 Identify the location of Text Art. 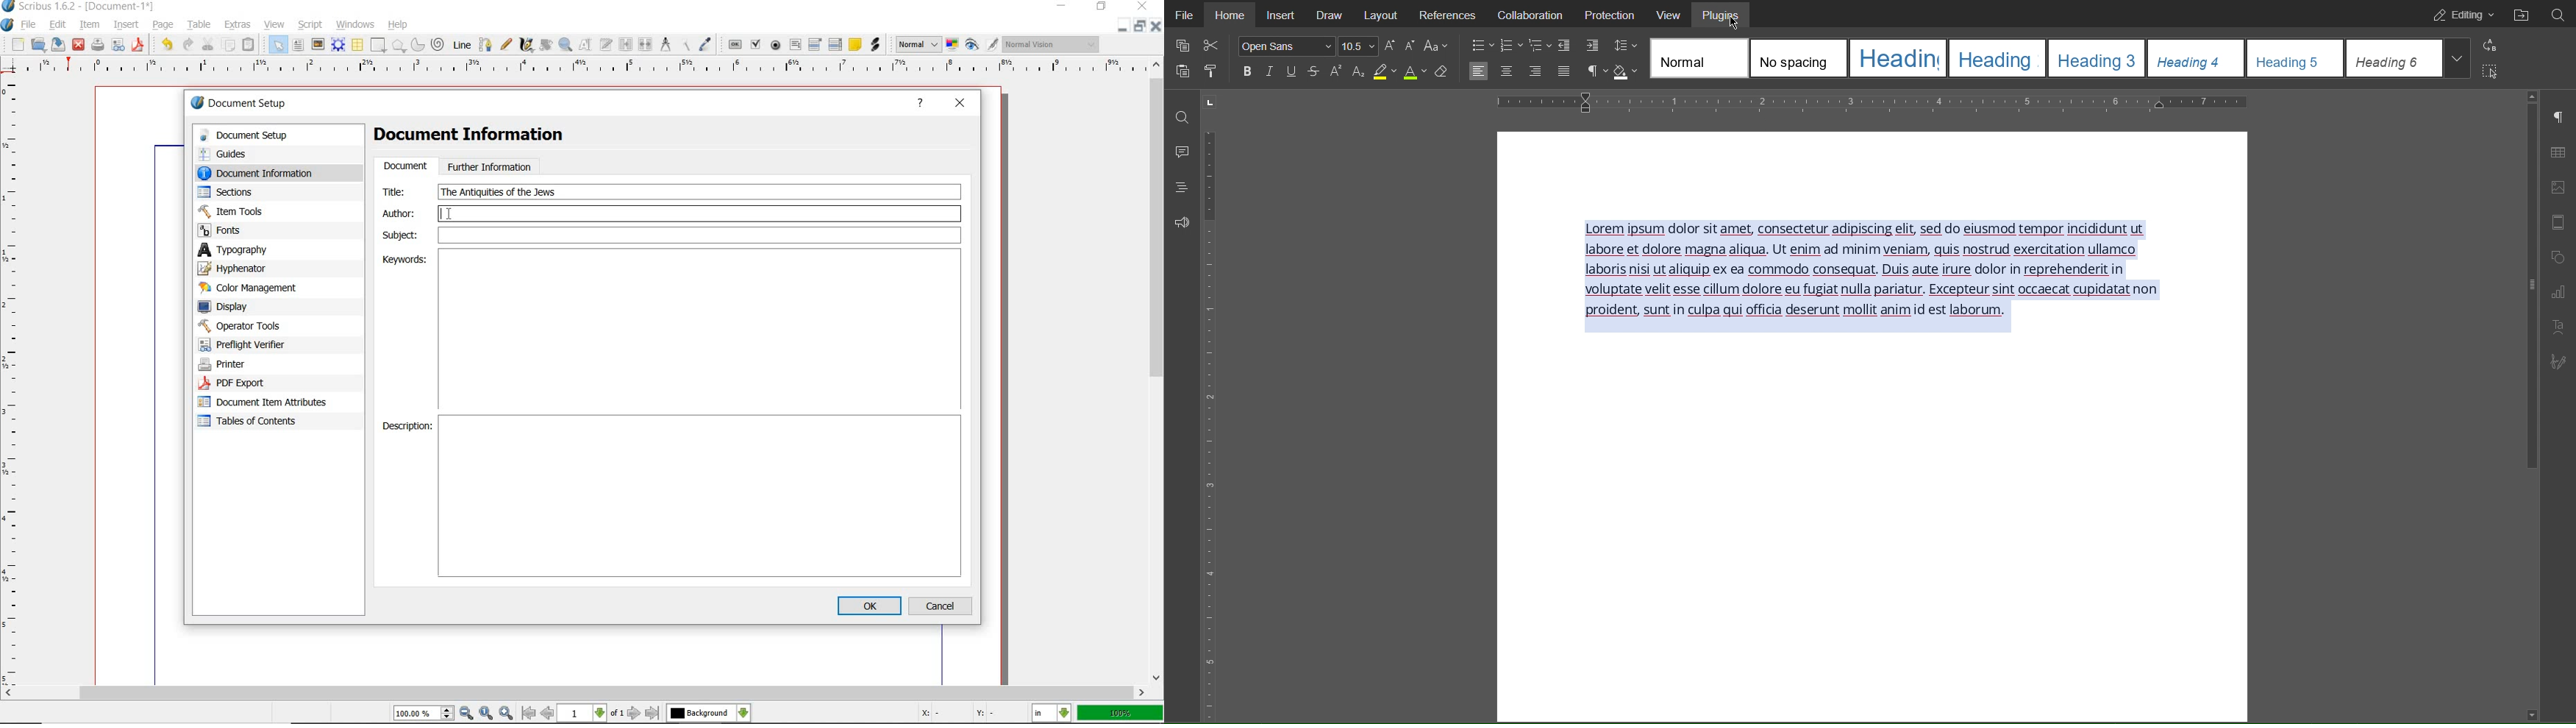
(2558, 327).